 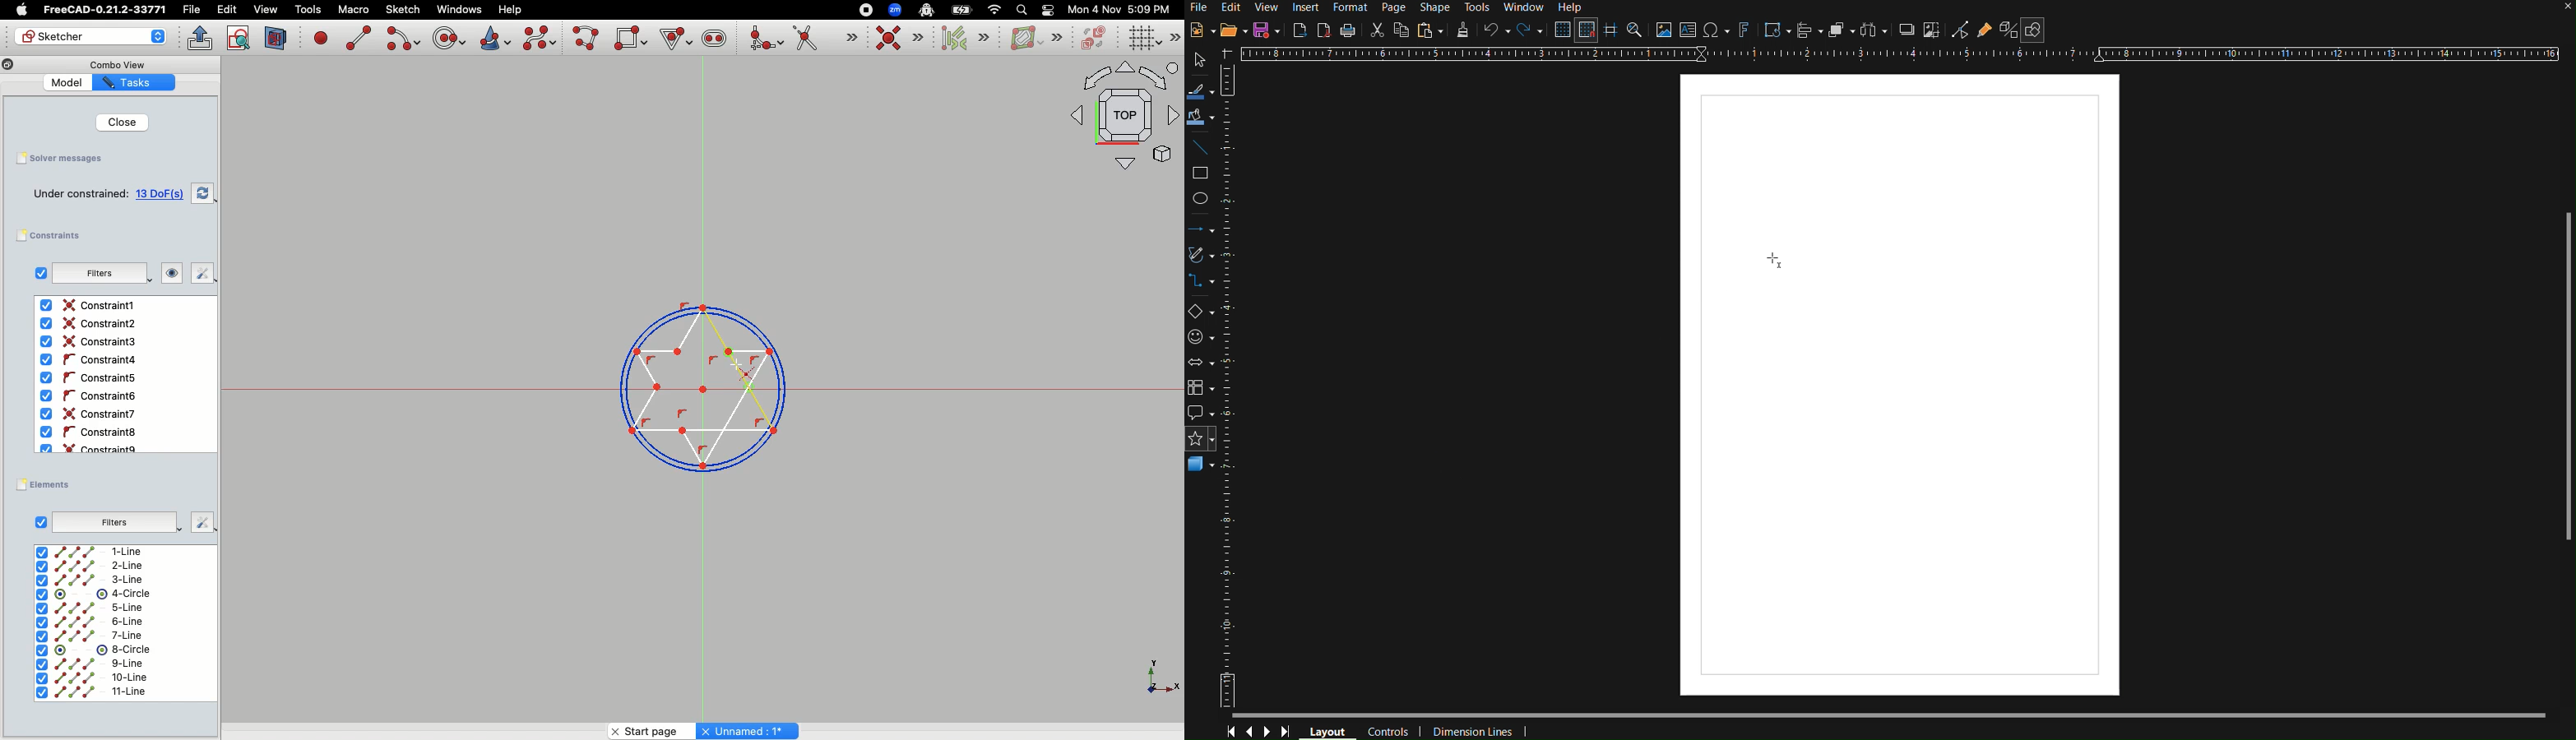 I want to click on Top, so click(x=1117, y=119).